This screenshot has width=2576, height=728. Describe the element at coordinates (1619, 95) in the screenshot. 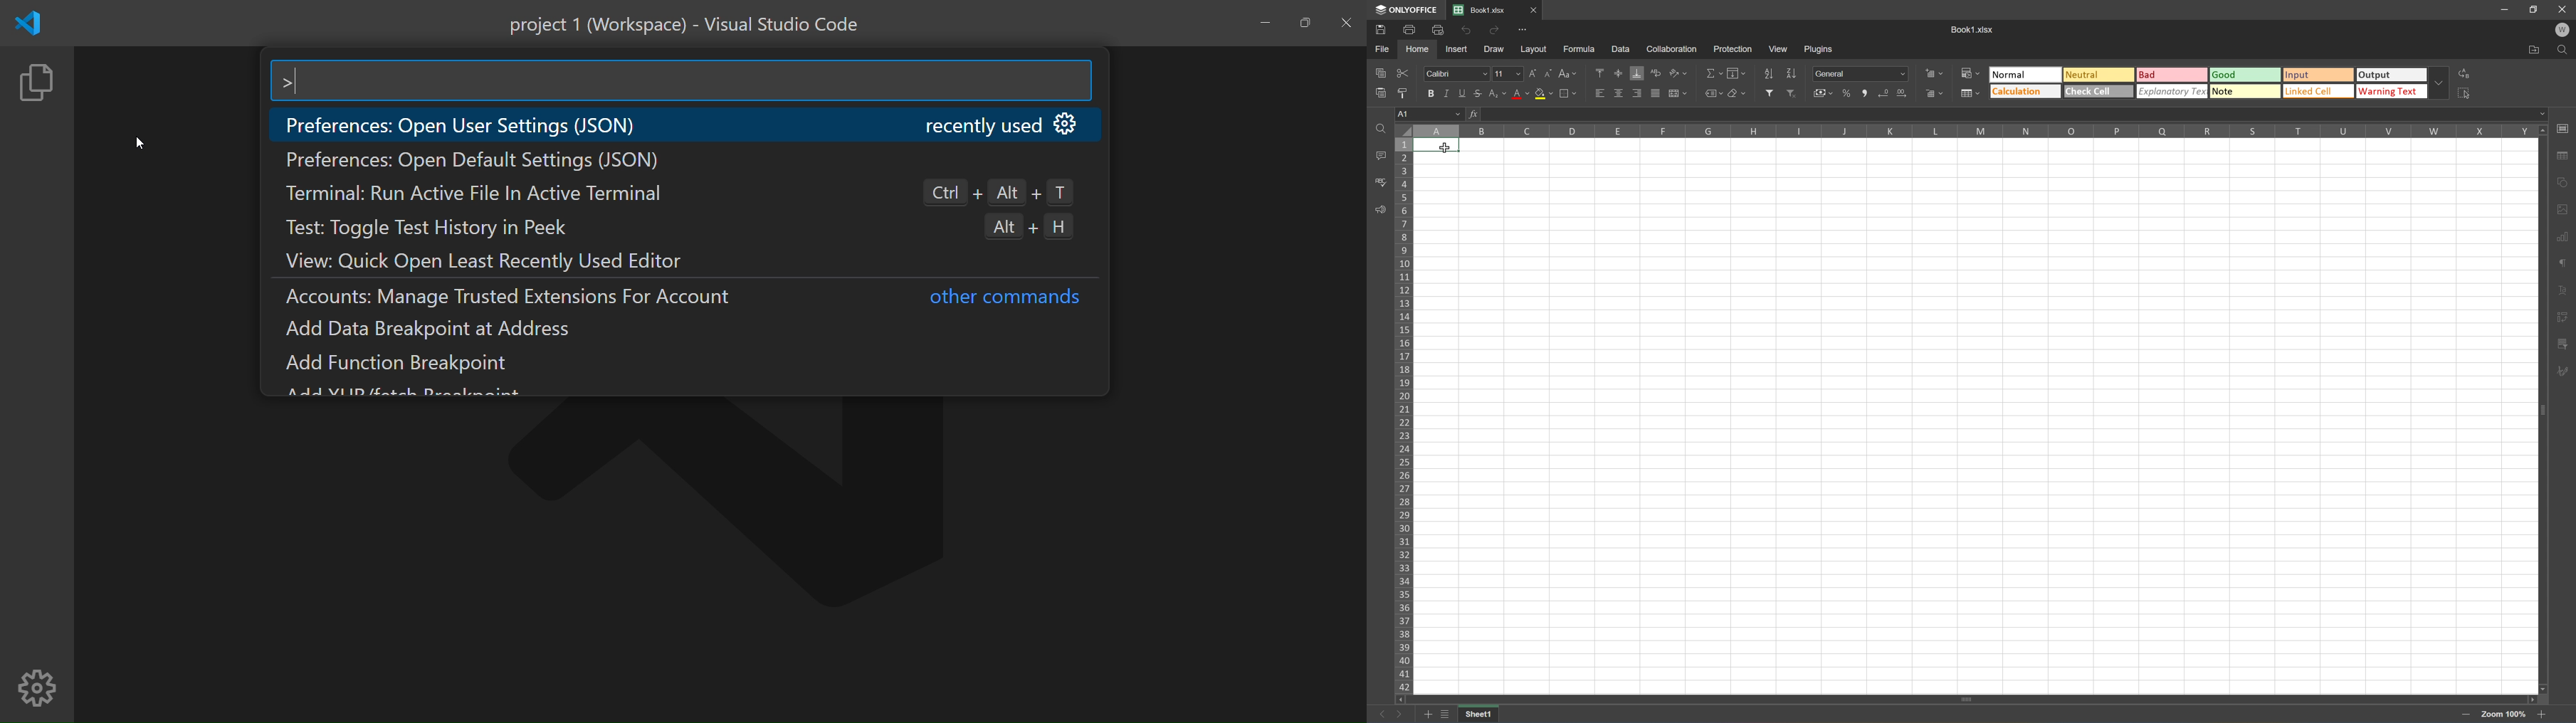

I see `Align middle` at that location.